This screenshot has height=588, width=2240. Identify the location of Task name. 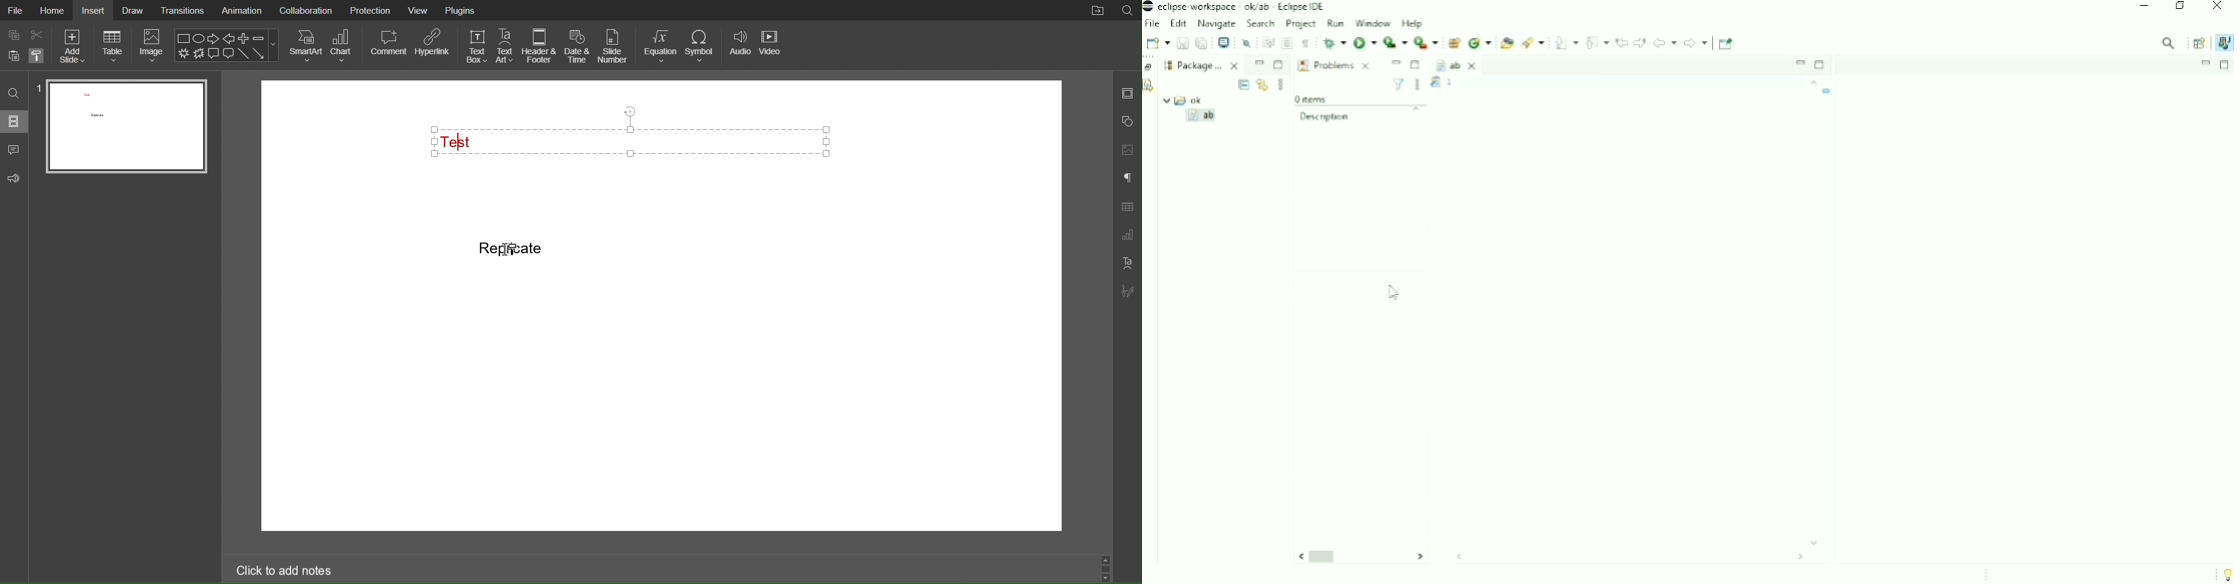
(1828, 91).